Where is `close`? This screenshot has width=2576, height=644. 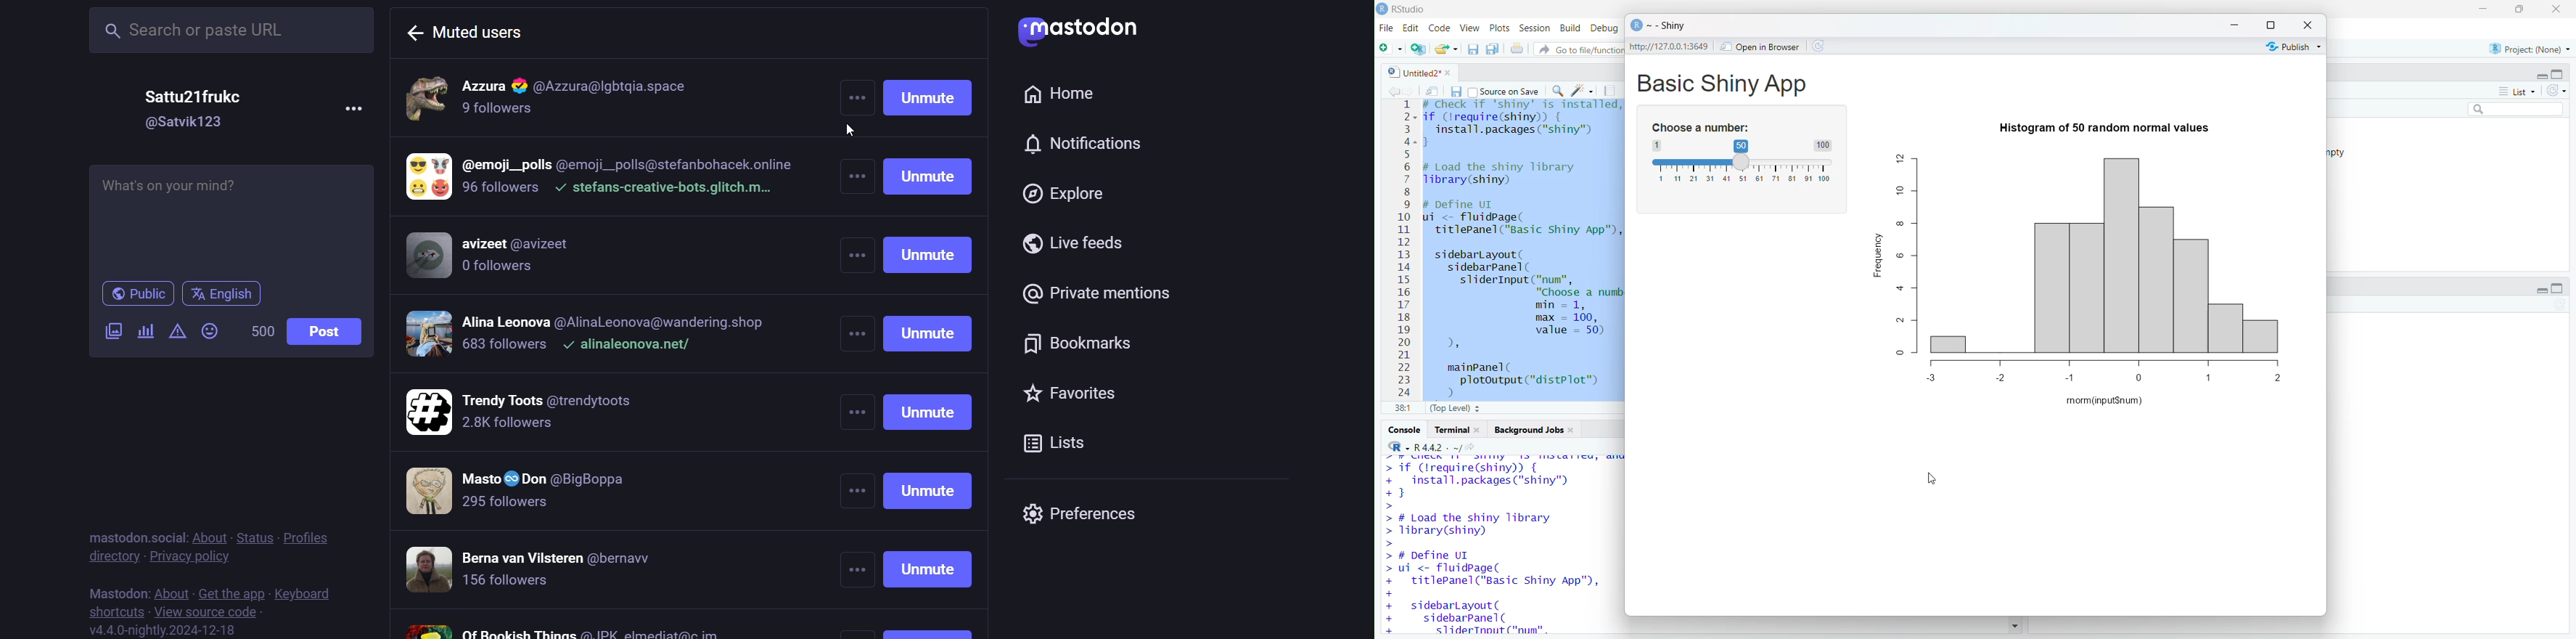 close is located at coordinates (1573, 430).